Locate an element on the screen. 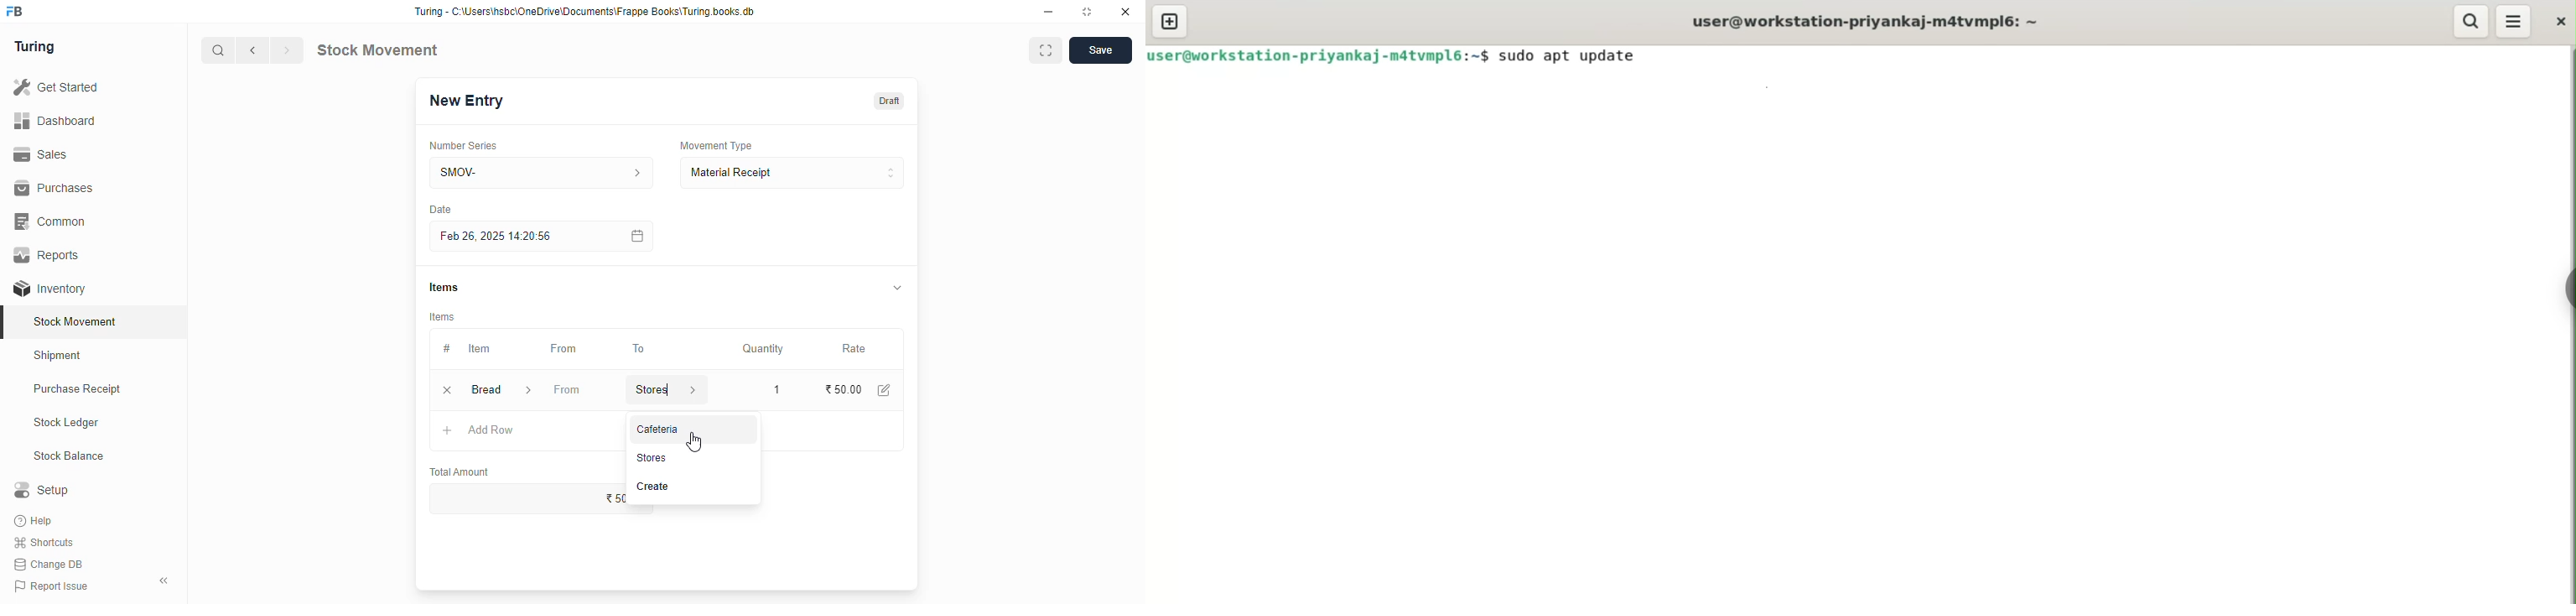  shortcuts is located at coordinates (44, 543).